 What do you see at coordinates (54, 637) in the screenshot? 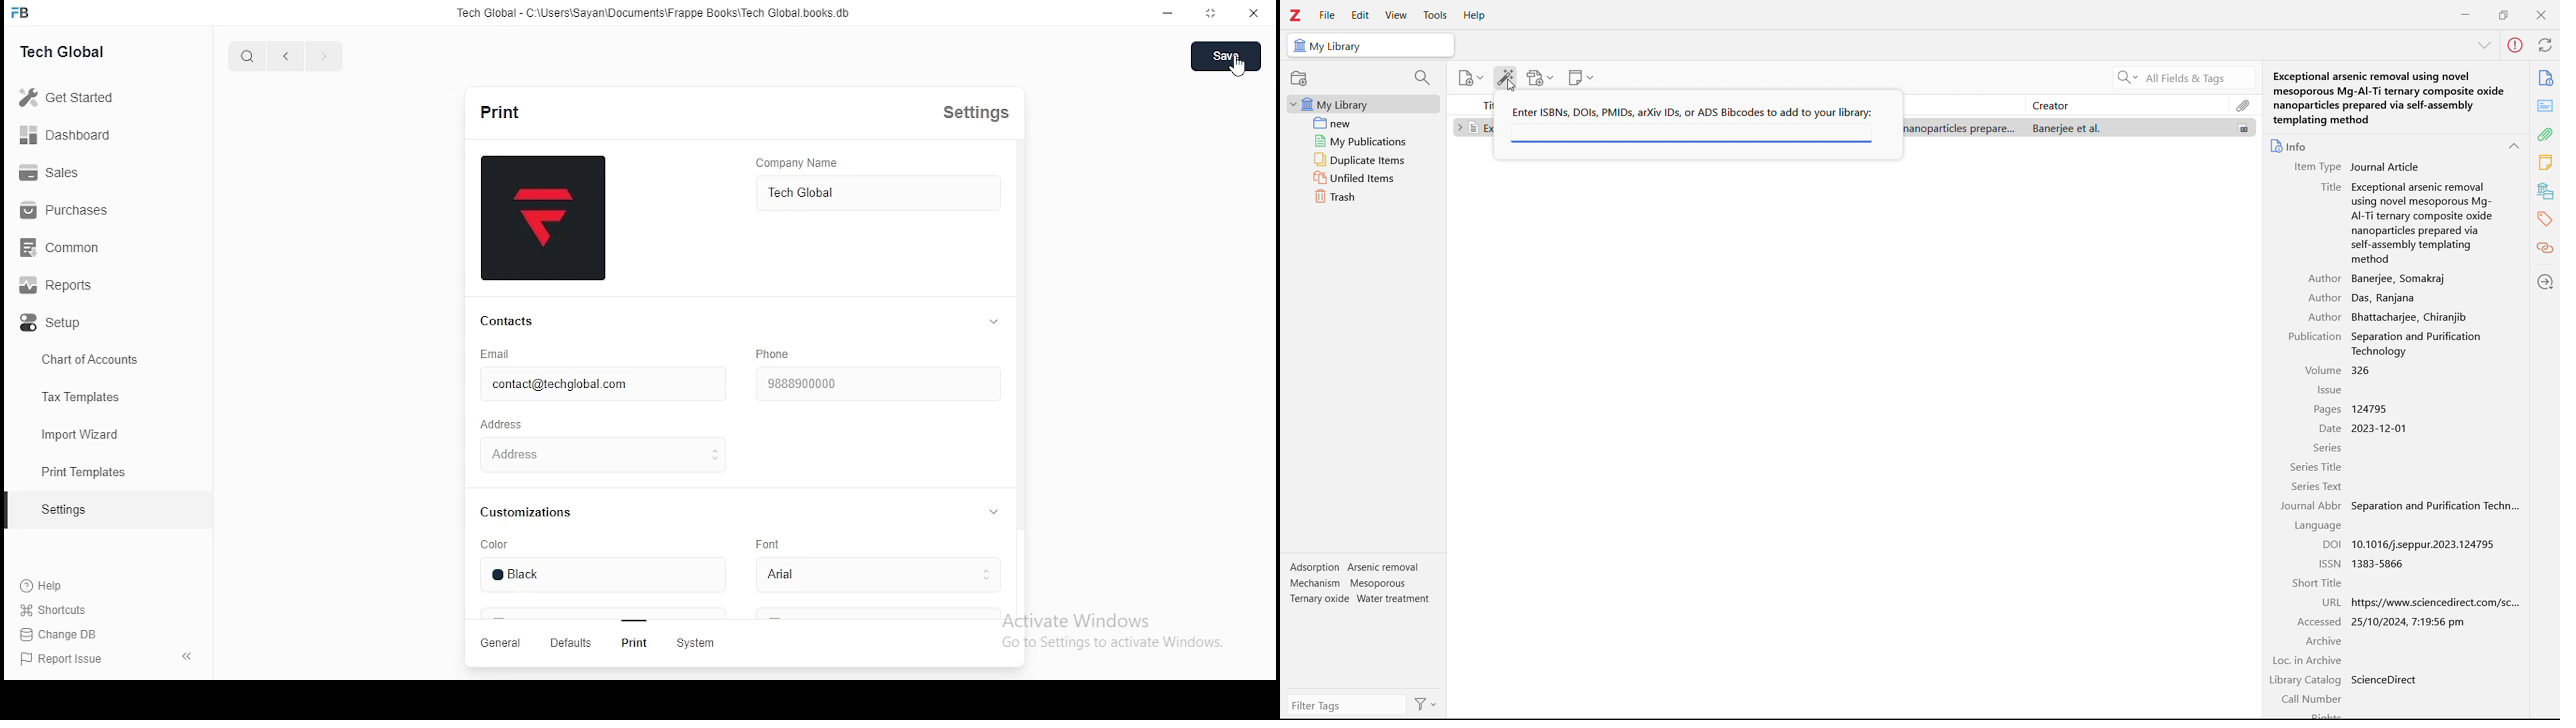
I see `change DB` at bounding box center [54, 637].